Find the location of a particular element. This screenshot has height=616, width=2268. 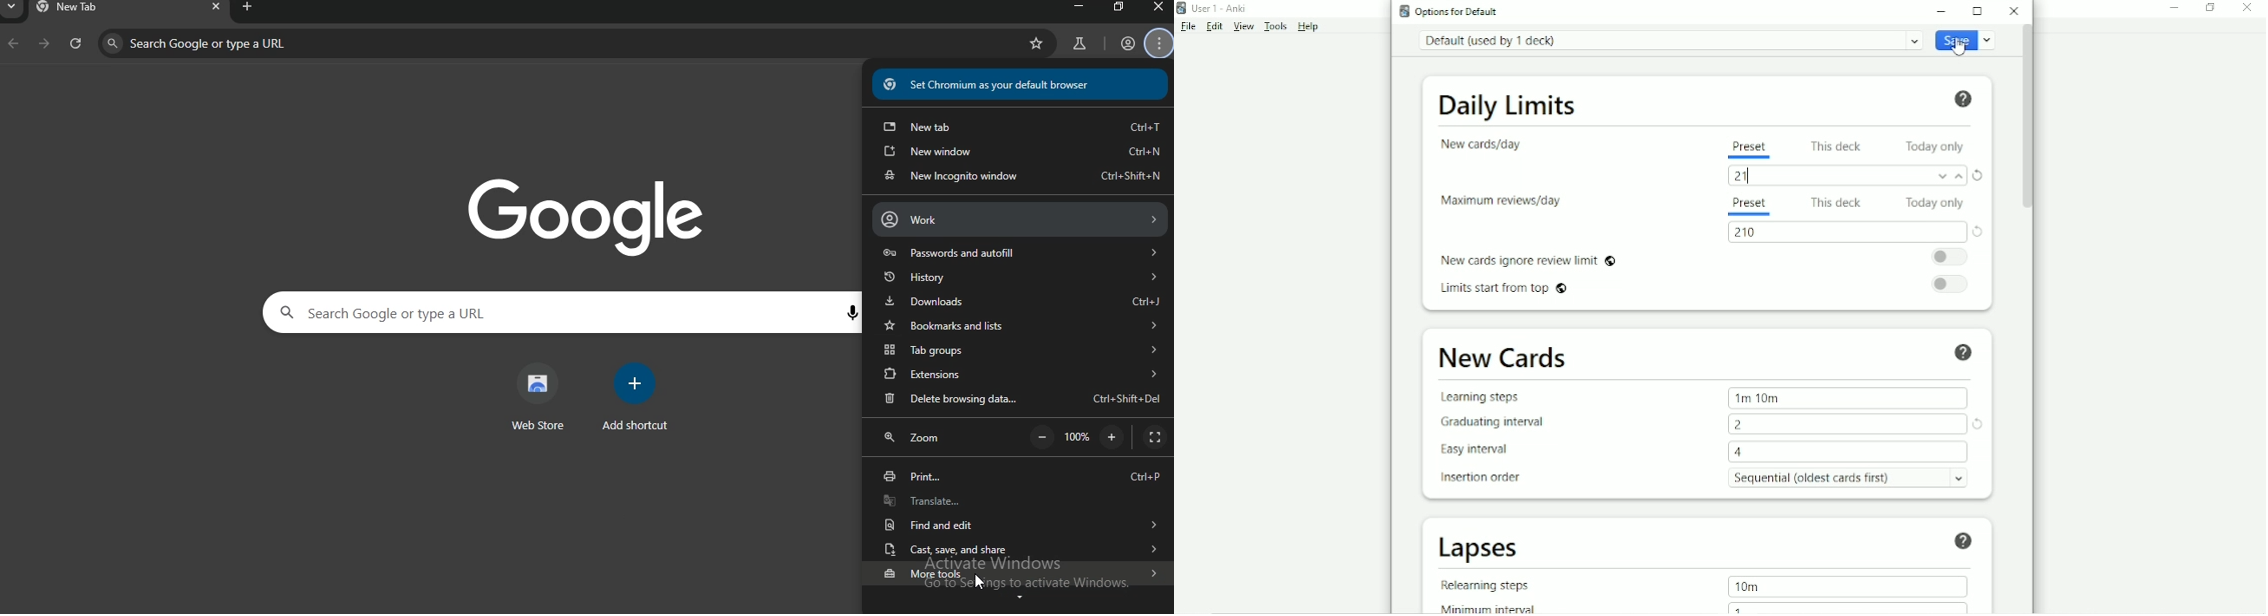

Help is located at coordinates (1962, 542).